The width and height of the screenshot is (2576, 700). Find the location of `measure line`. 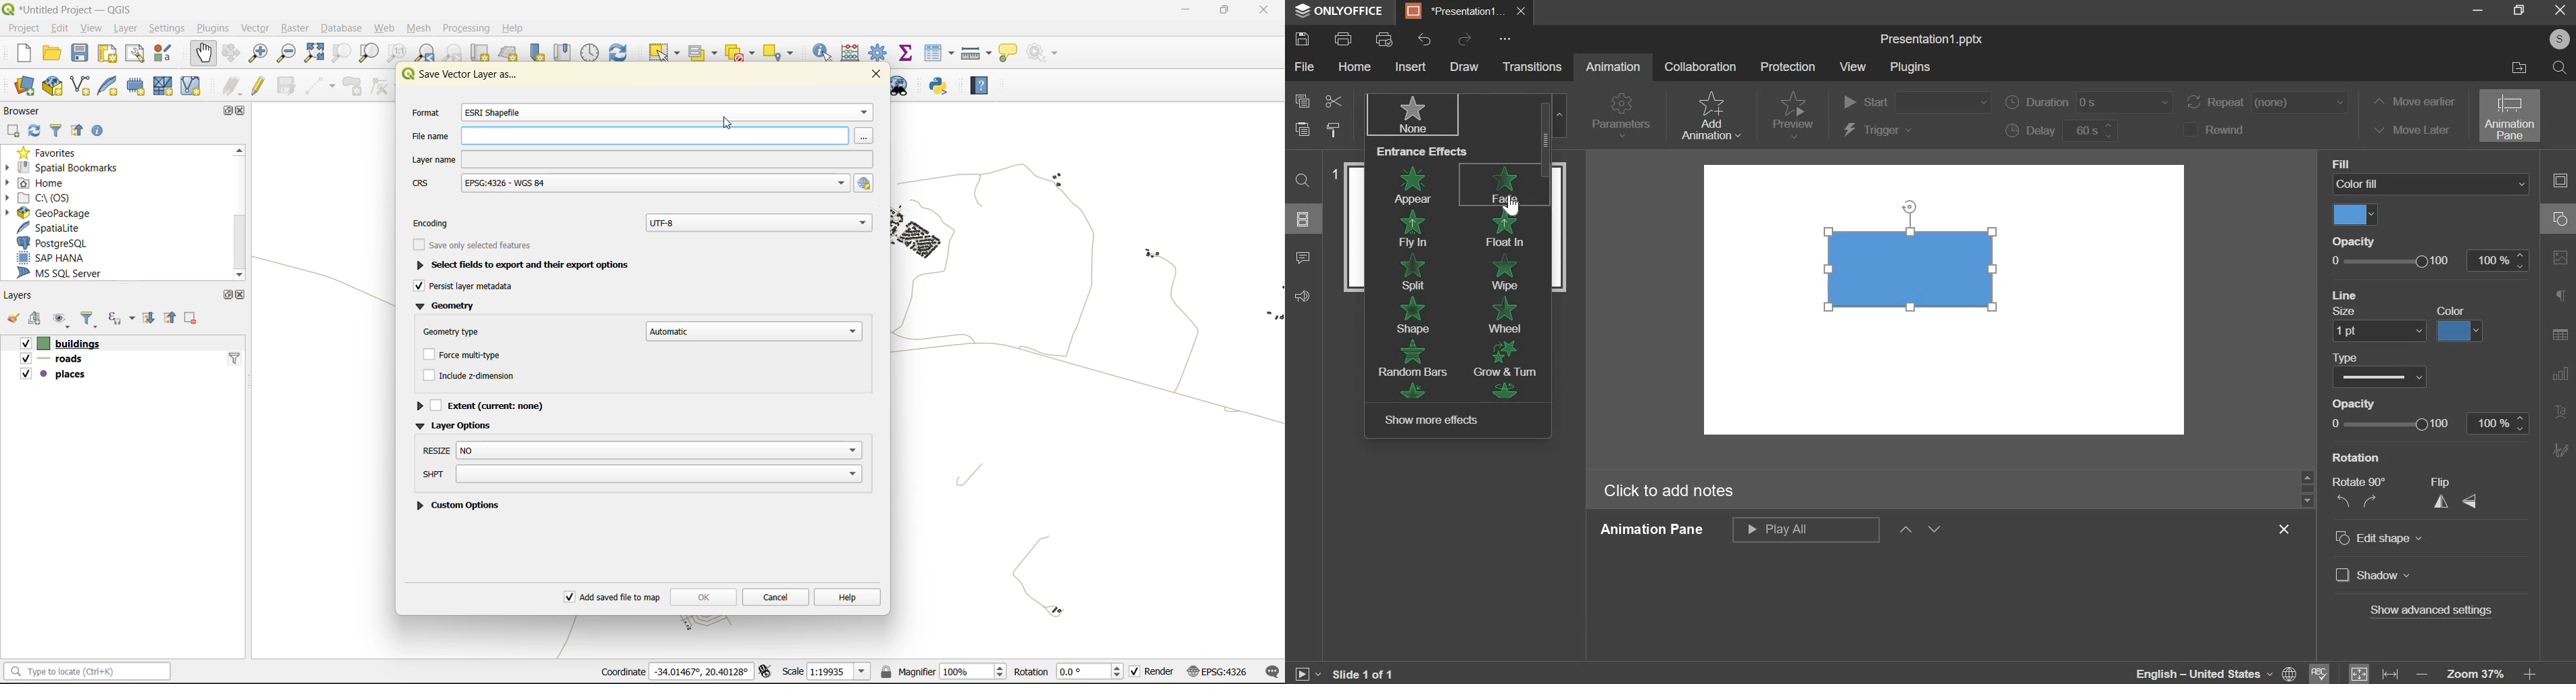

measure line is located at coordinates (976, 55).